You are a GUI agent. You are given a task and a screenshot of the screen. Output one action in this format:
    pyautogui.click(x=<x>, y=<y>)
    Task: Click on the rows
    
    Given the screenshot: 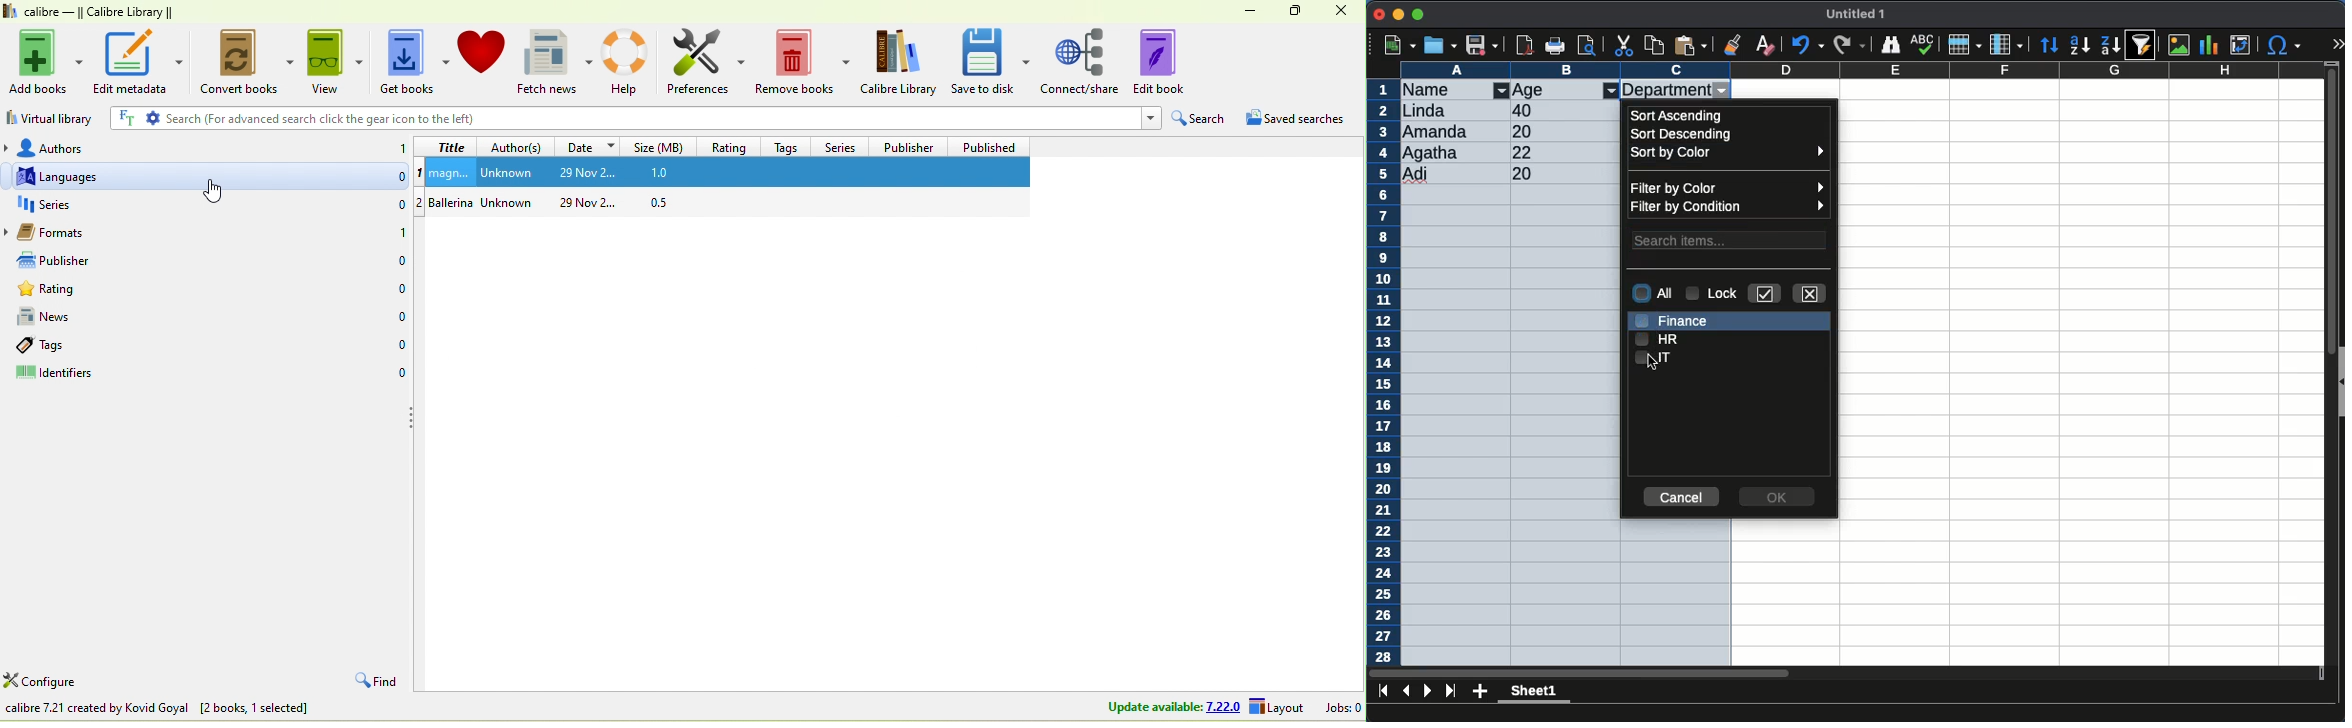 What is the action you would take?
    pyautogui.click(x=1964, y=45)
    